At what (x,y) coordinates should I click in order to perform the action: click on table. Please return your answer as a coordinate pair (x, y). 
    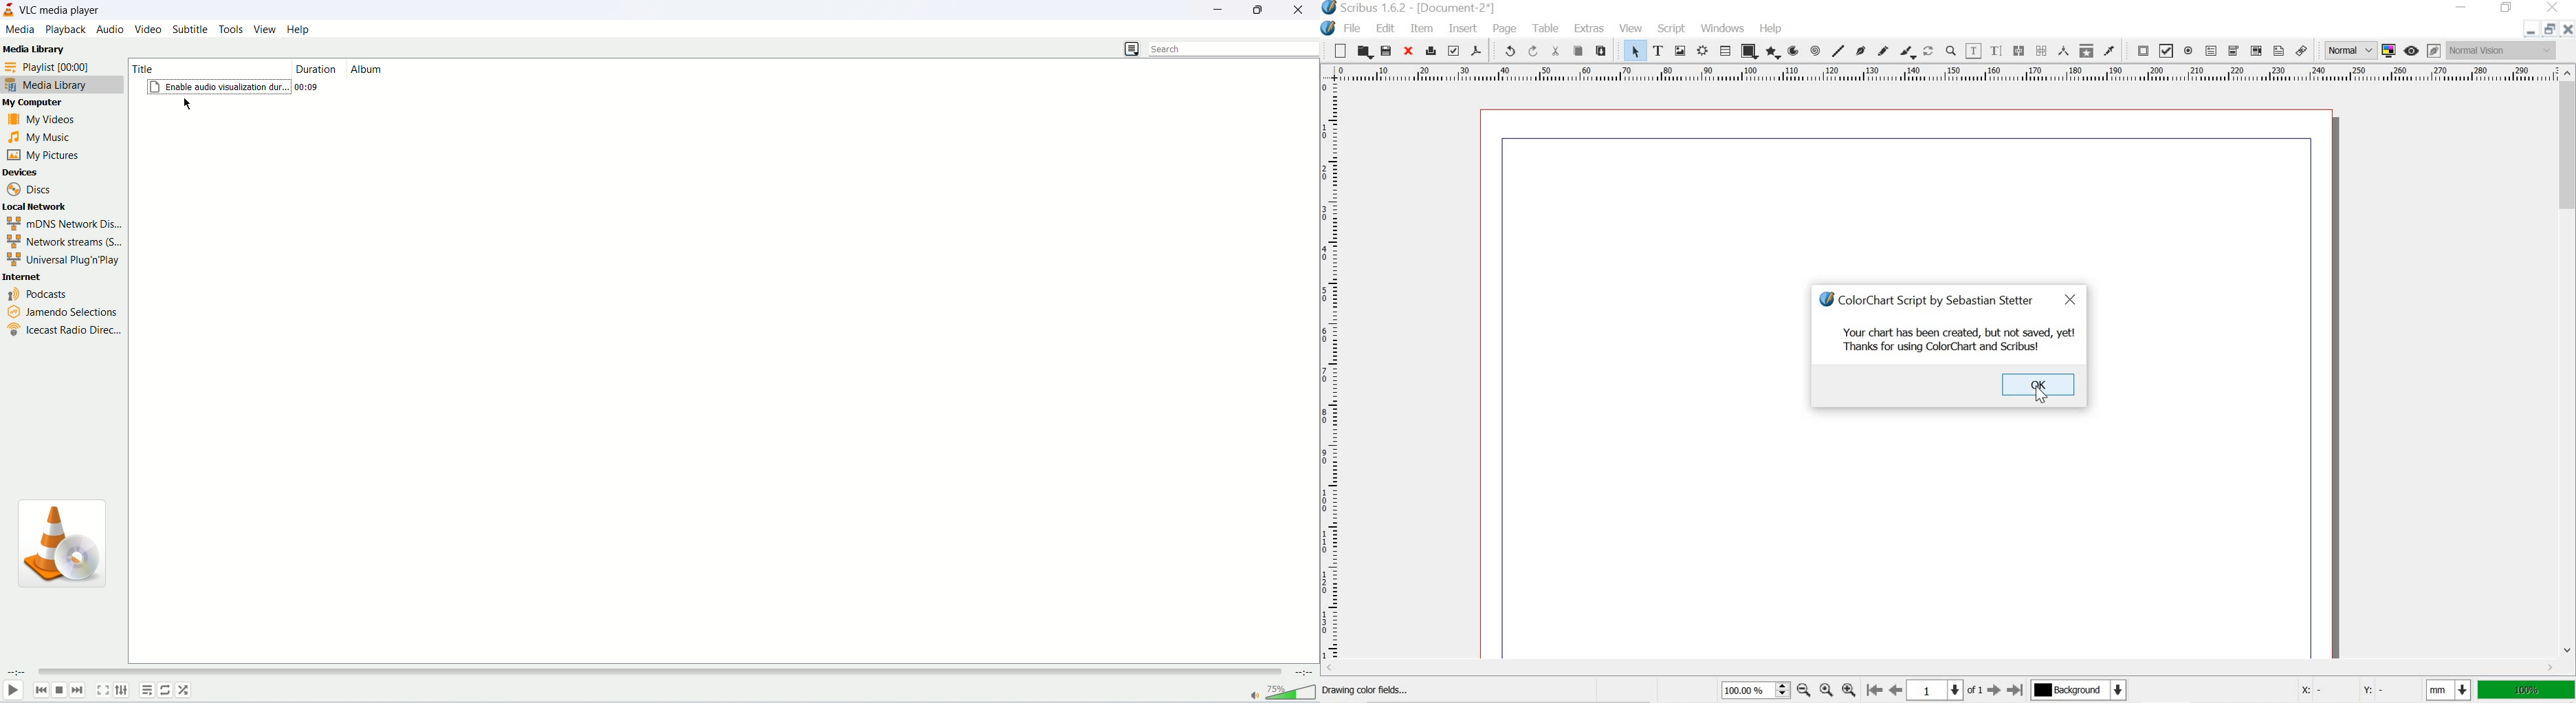
    Looking at the image, I should click on (1548, 28).